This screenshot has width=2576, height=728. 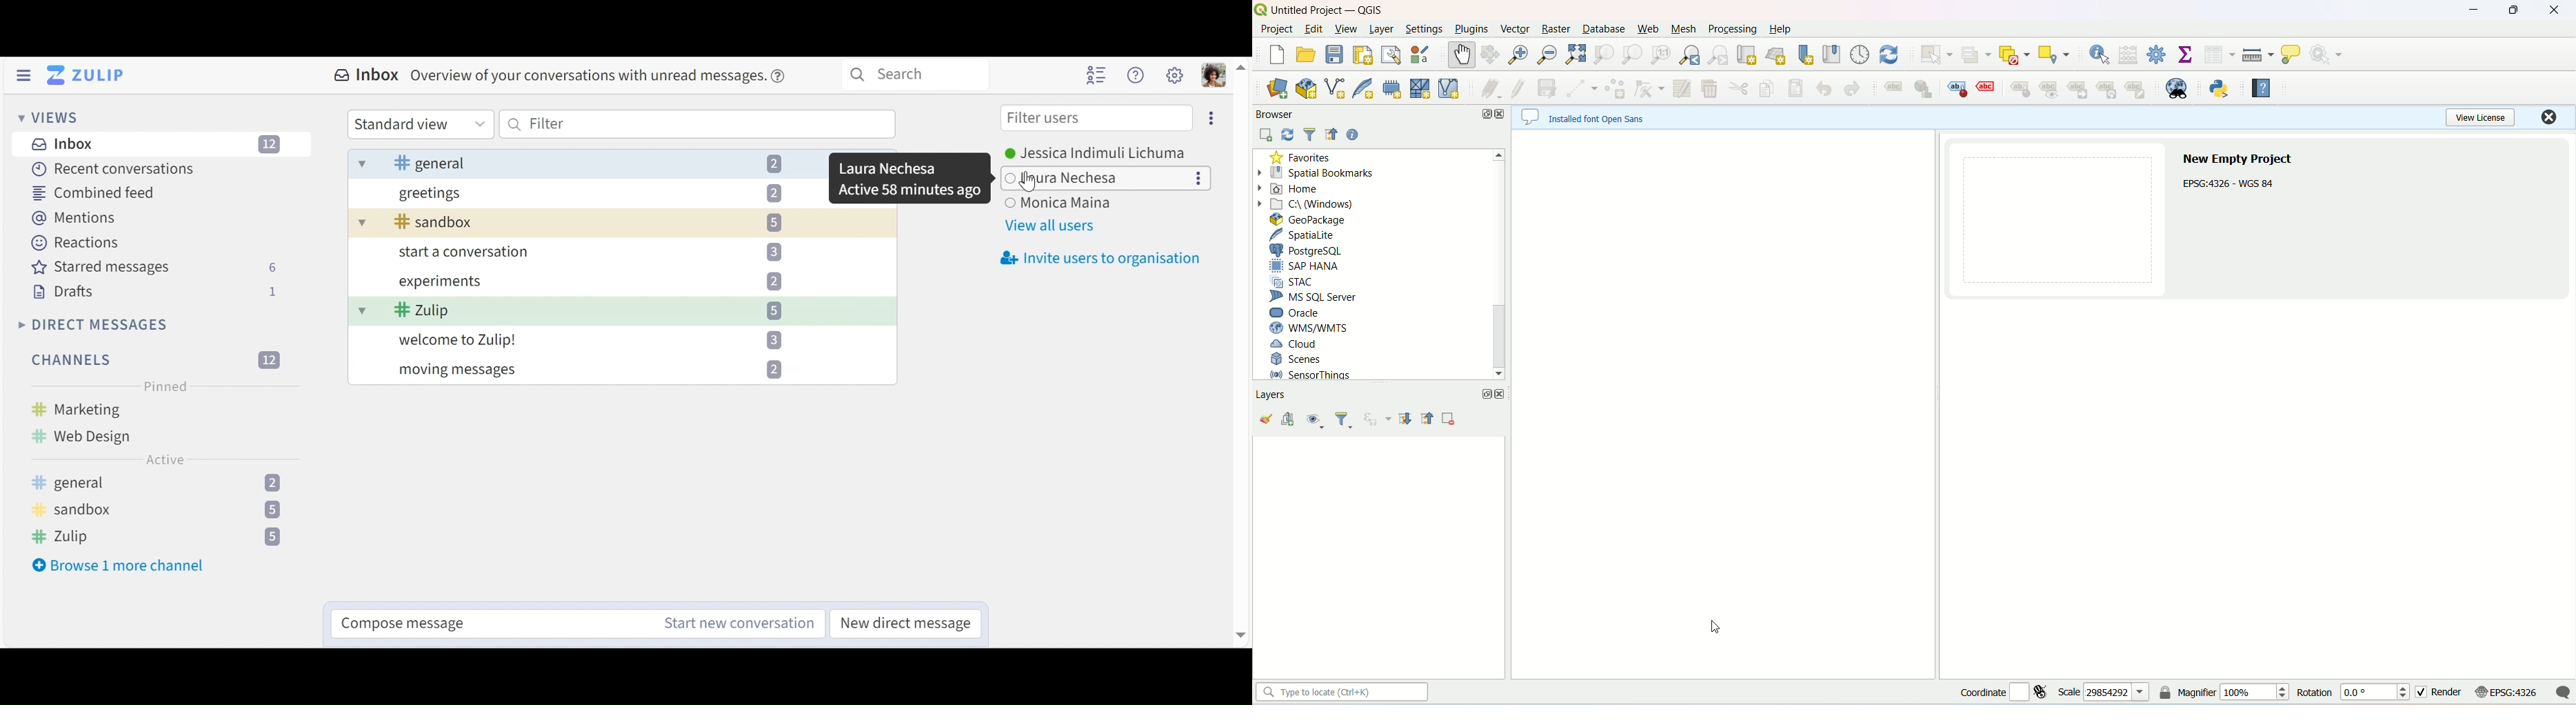 I want to click on Filter Channels, so click(x=153, y=360).